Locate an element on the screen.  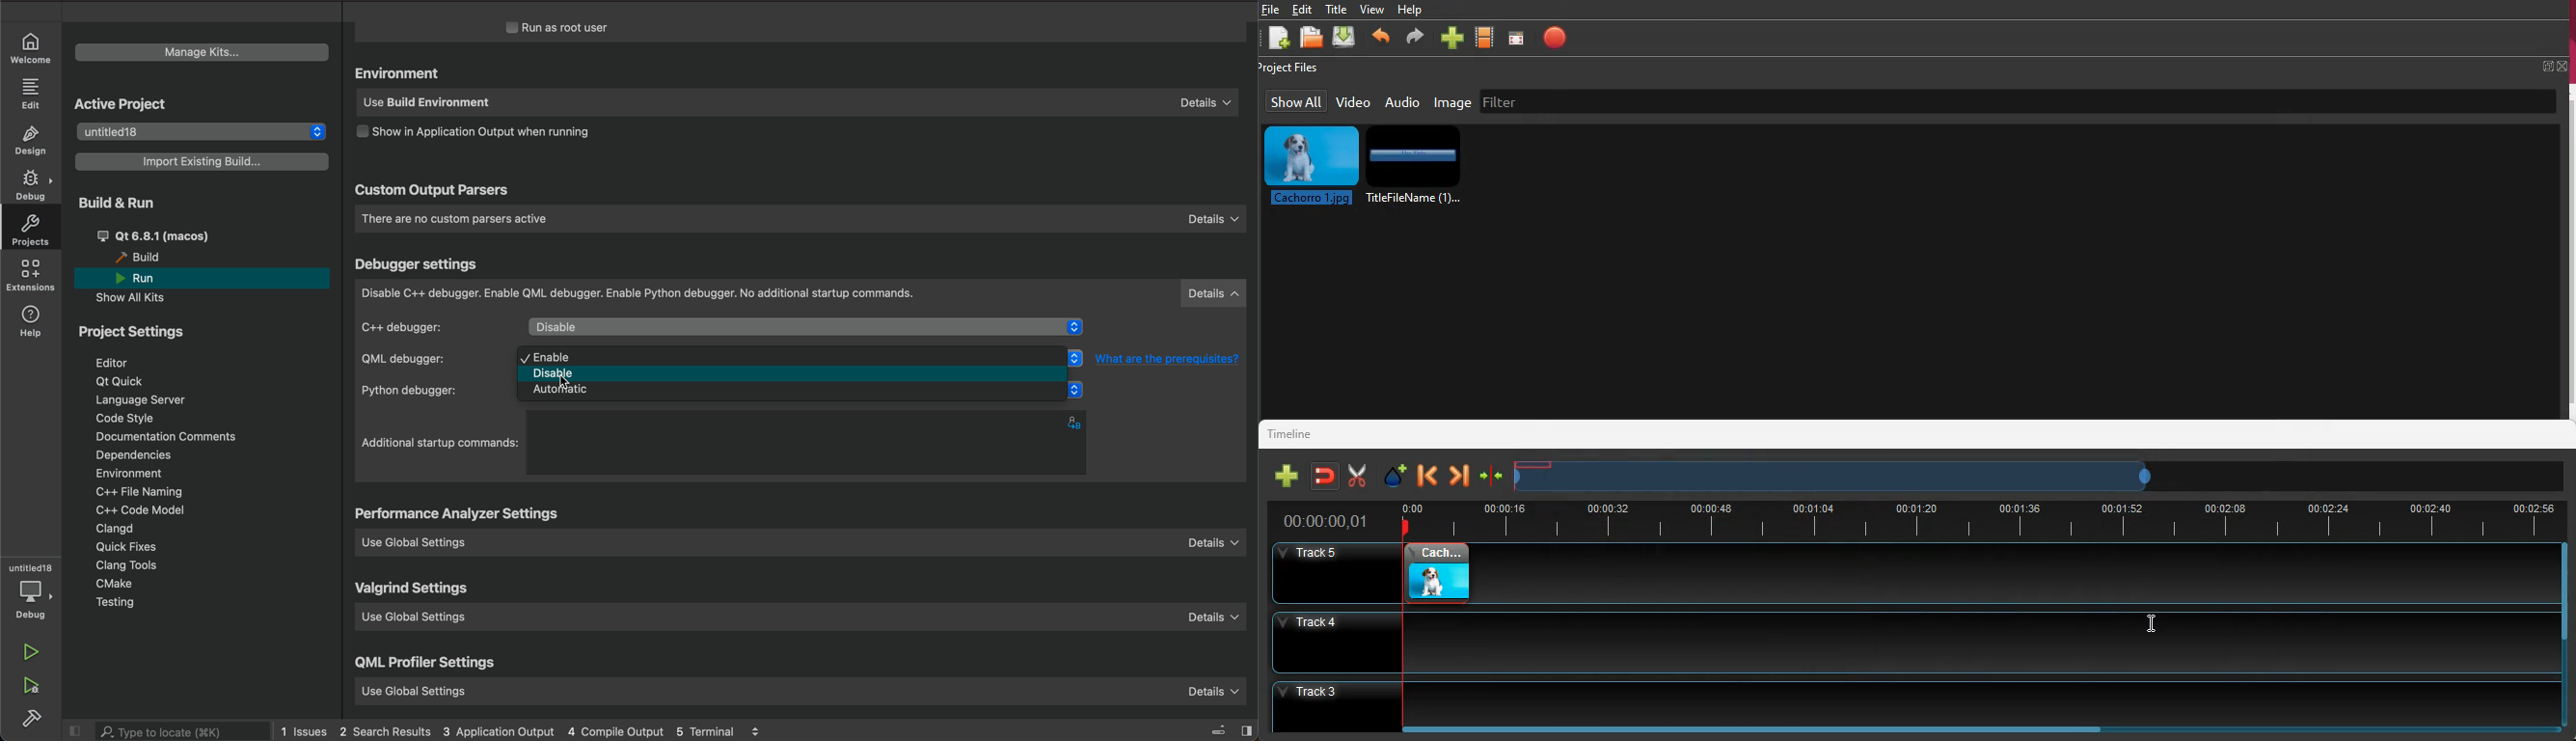
qml debugger is located at coordinates (428, 359).